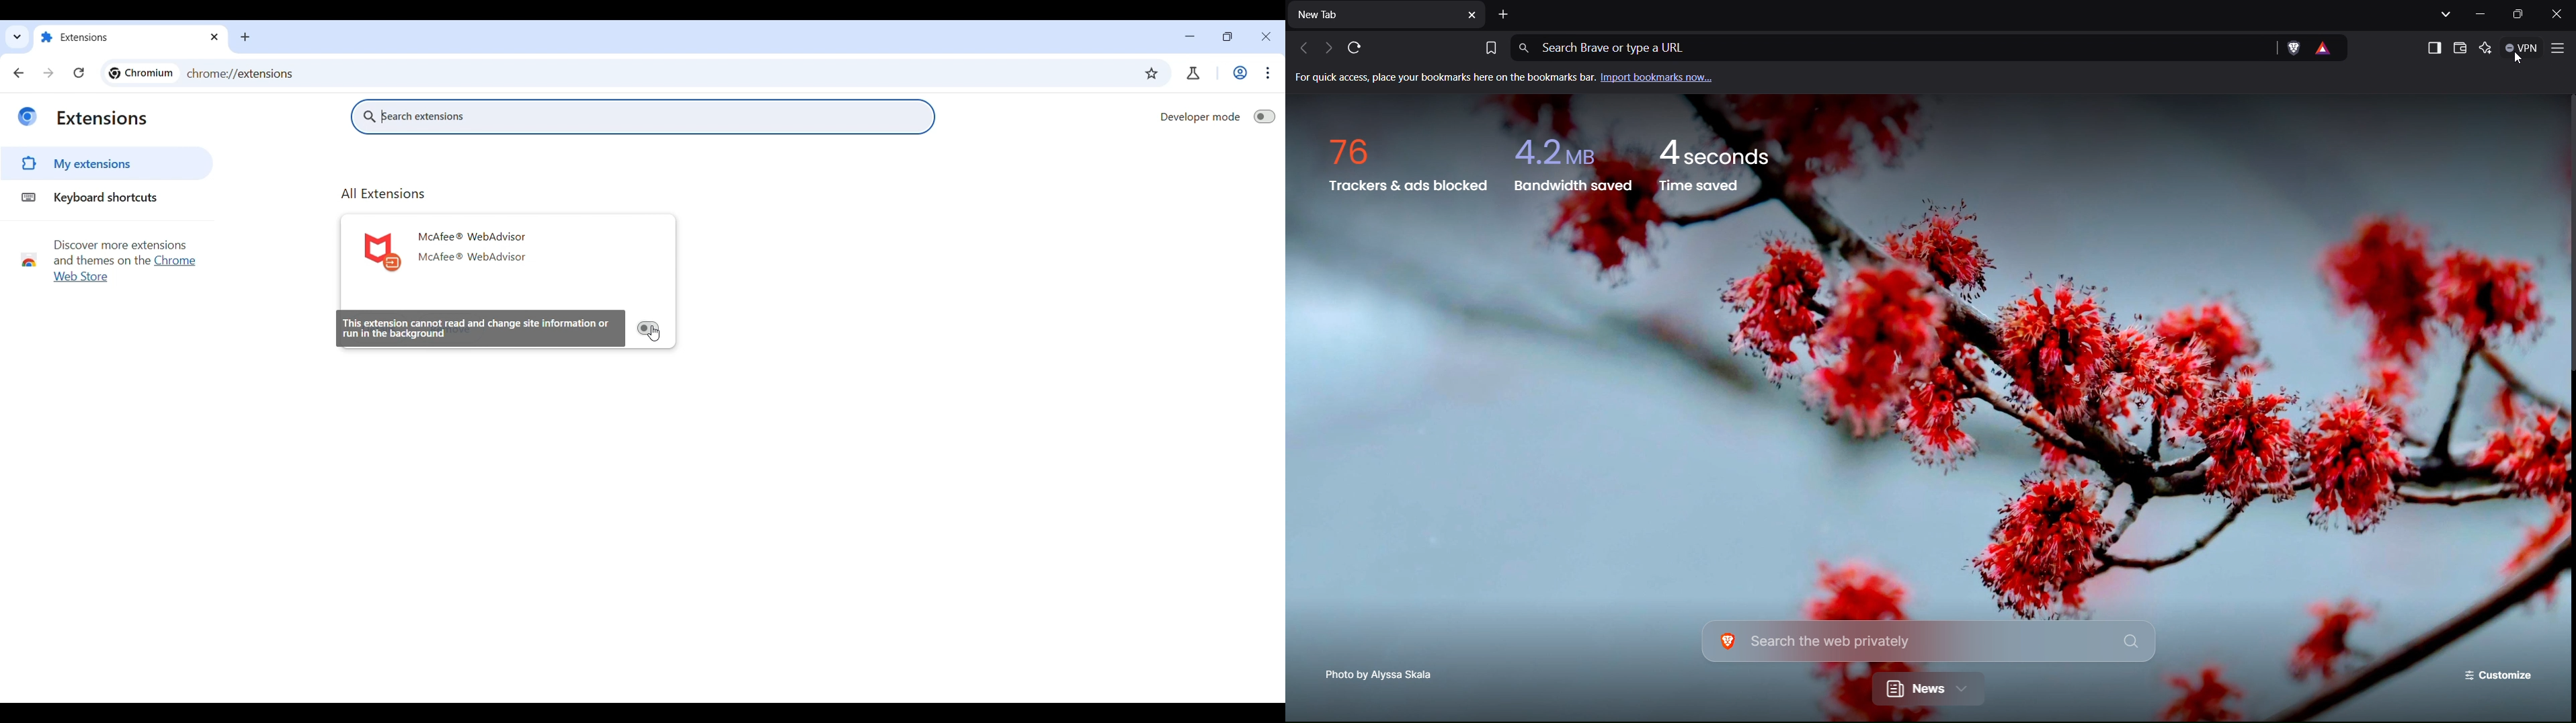 This screenshot has width=2576, height=728. I want to click on Discover more extensions, so click(126, 243).